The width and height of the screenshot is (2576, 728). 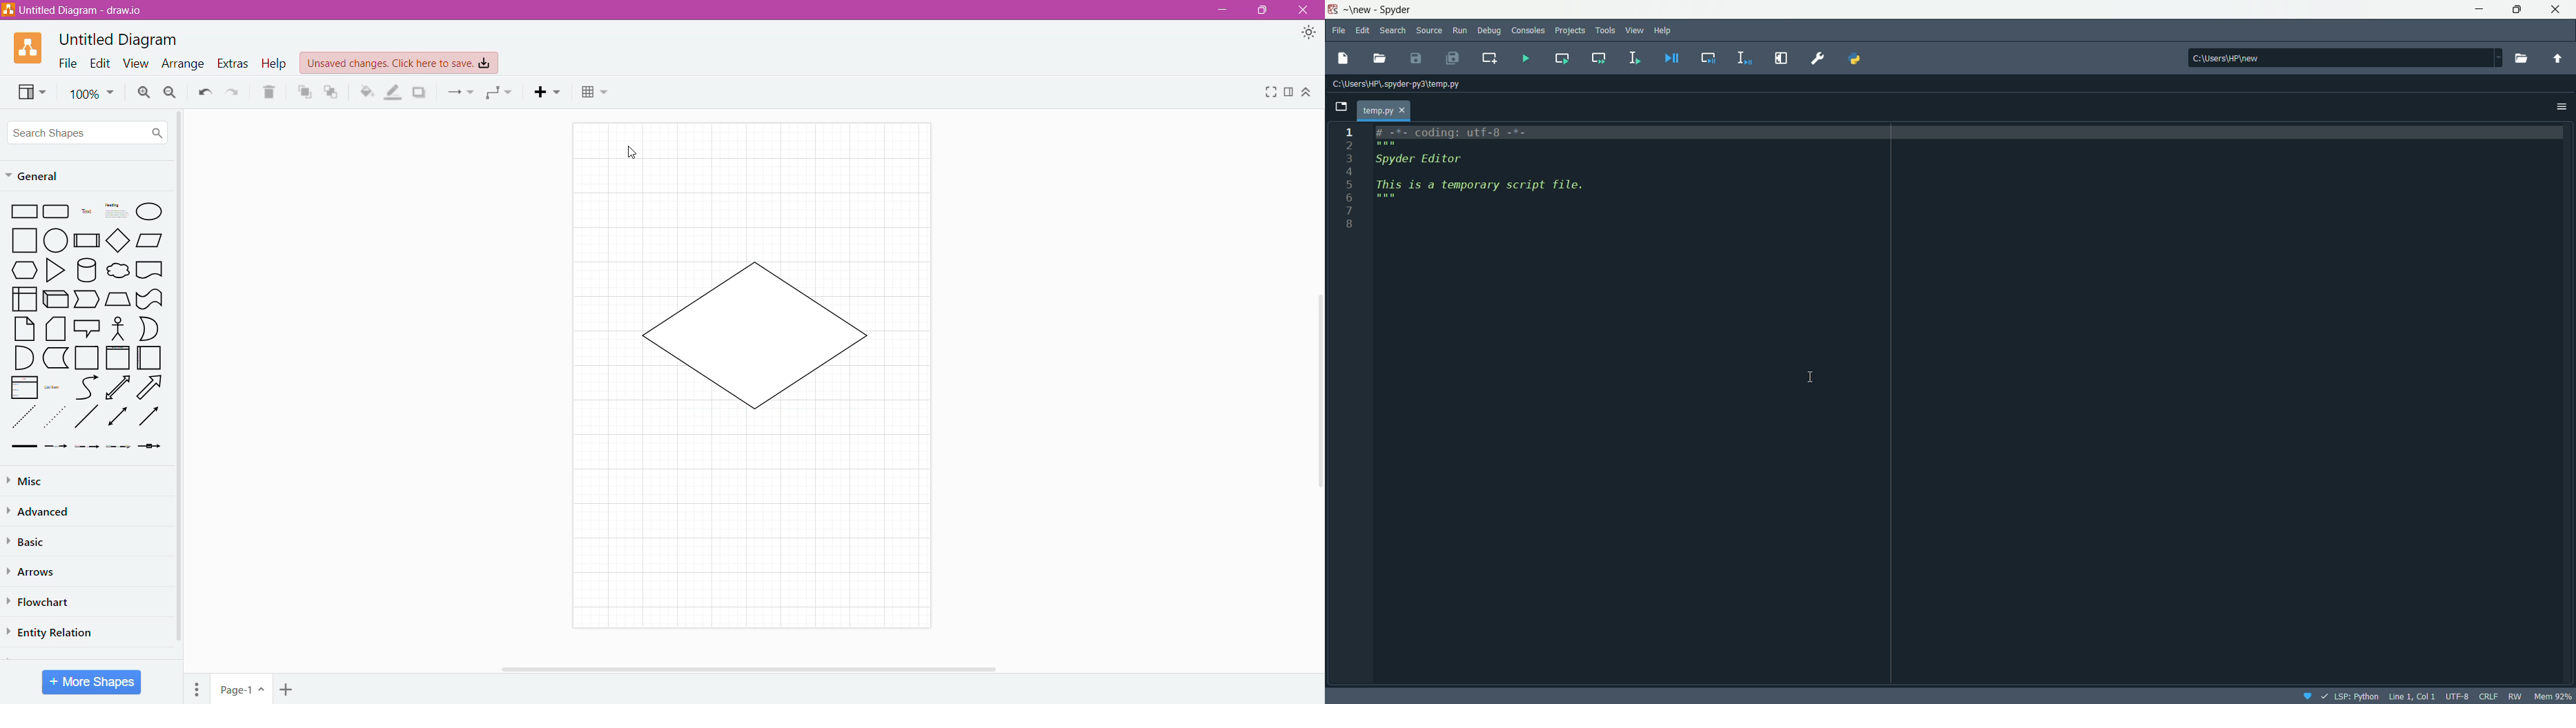 I want to click on Minimize, so click(x=1219, y=10).